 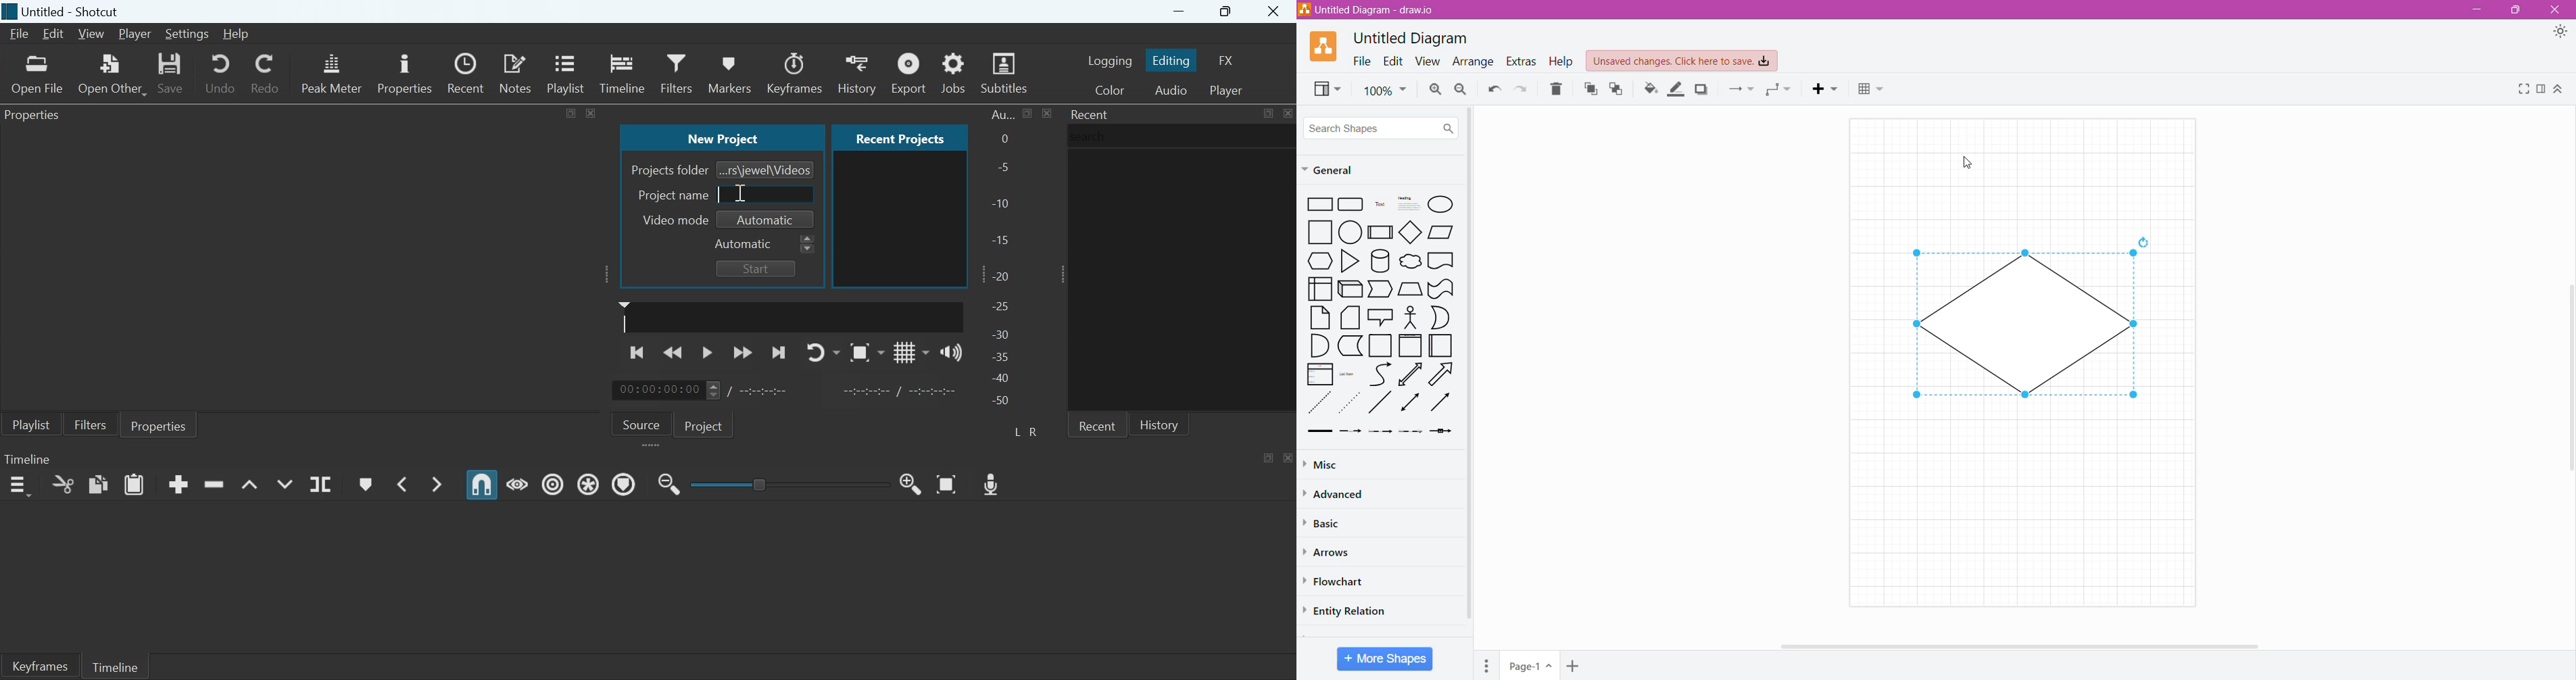 What do you see at coordinates (1320, 375) in the screenshot?
I see `Item List` at bounding box center [1320, 375].